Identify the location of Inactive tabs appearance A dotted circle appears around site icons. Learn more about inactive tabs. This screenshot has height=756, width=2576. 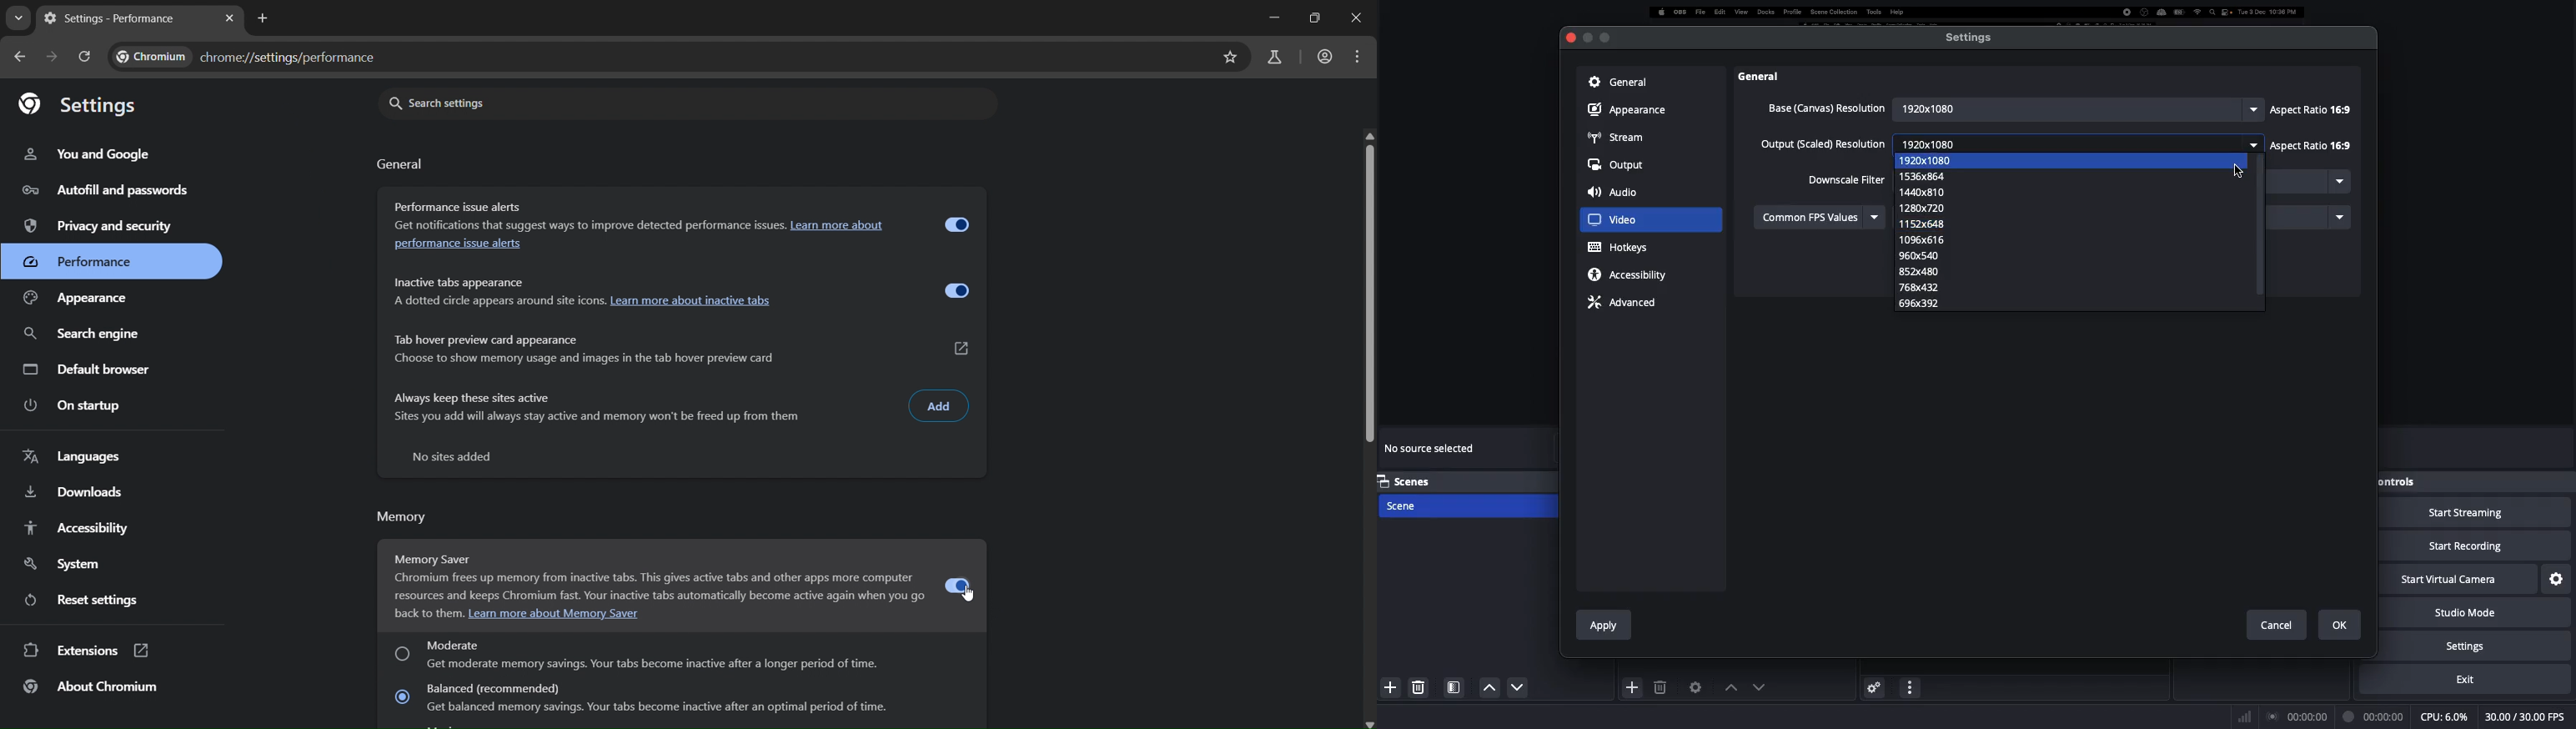
(655, 297).